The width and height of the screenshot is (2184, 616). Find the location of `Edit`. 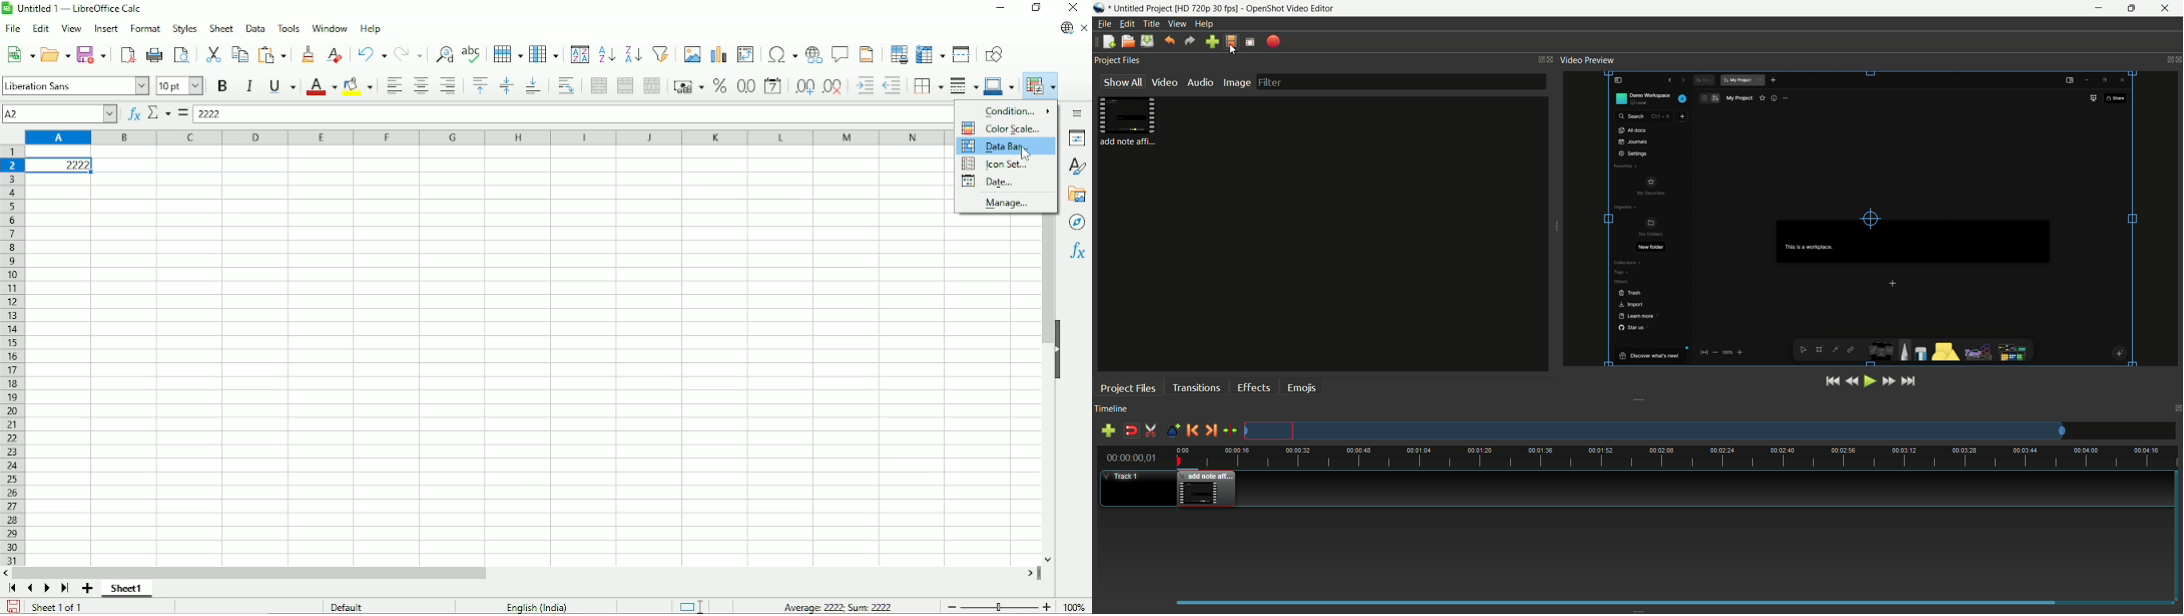

Edit is located at coordinates (40, 28).